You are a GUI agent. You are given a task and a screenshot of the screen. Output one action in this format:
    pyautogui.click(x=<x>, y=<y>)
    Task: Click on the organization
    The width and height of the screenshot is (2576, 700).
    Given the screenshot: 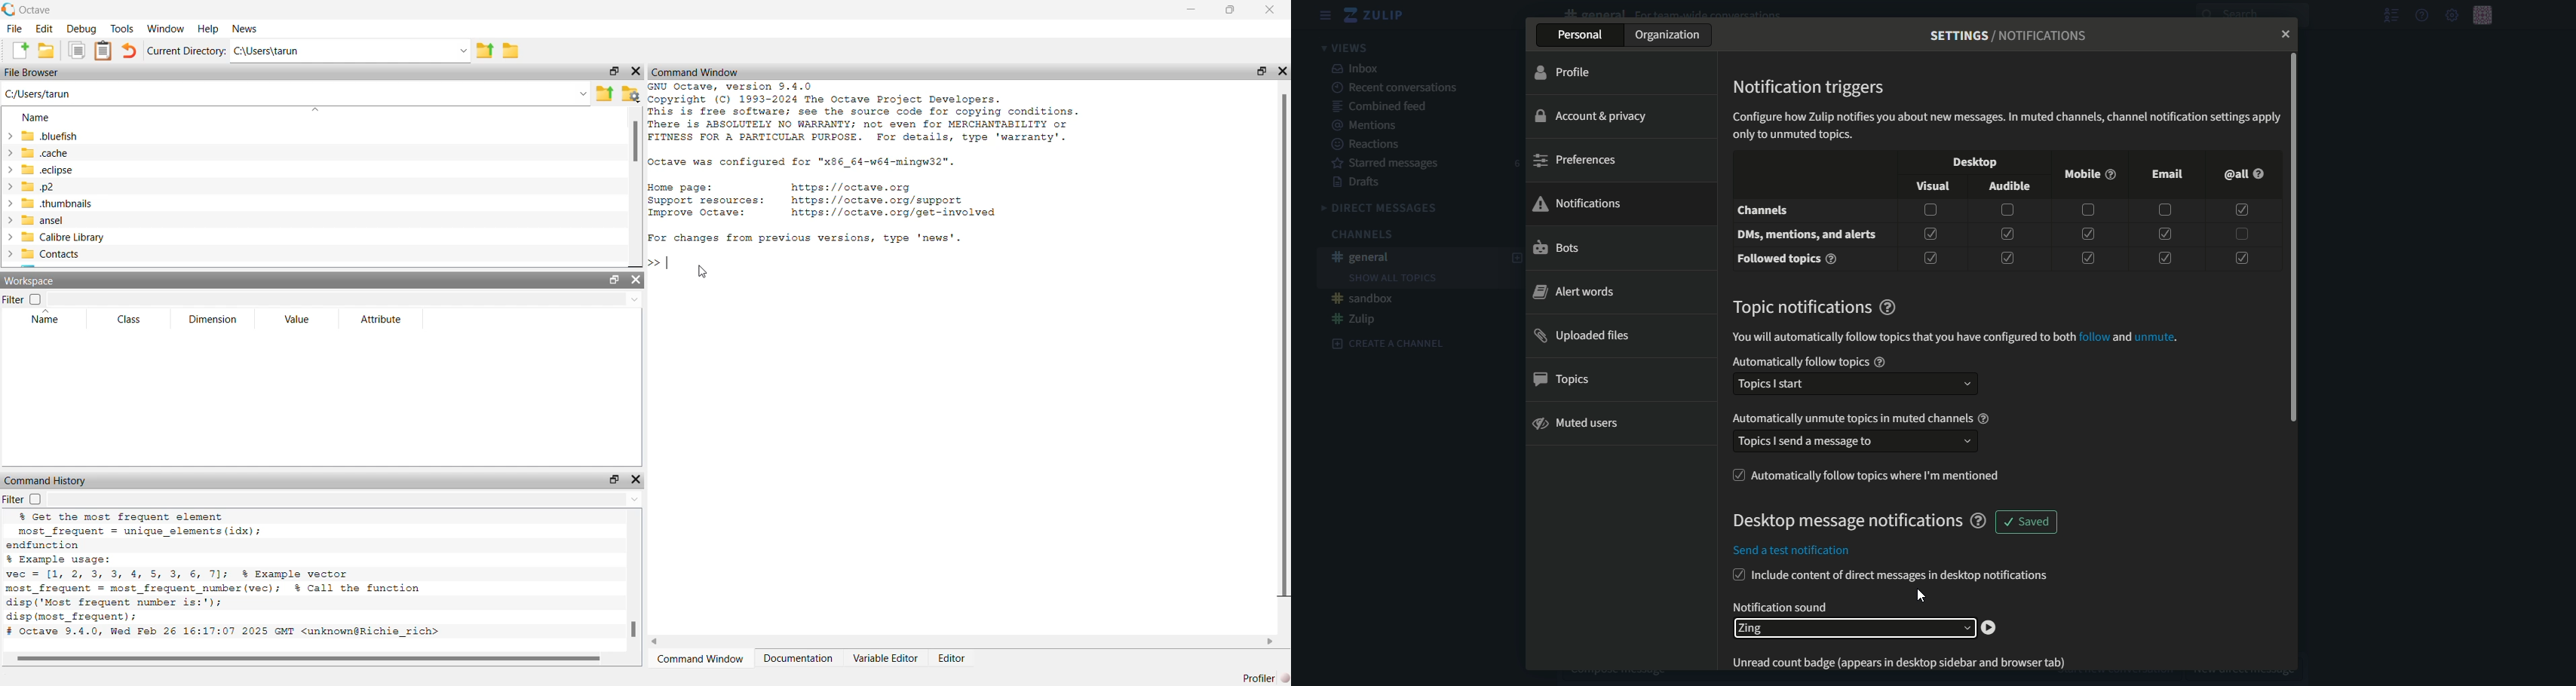 What is the action you would take?
    pyautogui.click(x=1671, y=35)
    